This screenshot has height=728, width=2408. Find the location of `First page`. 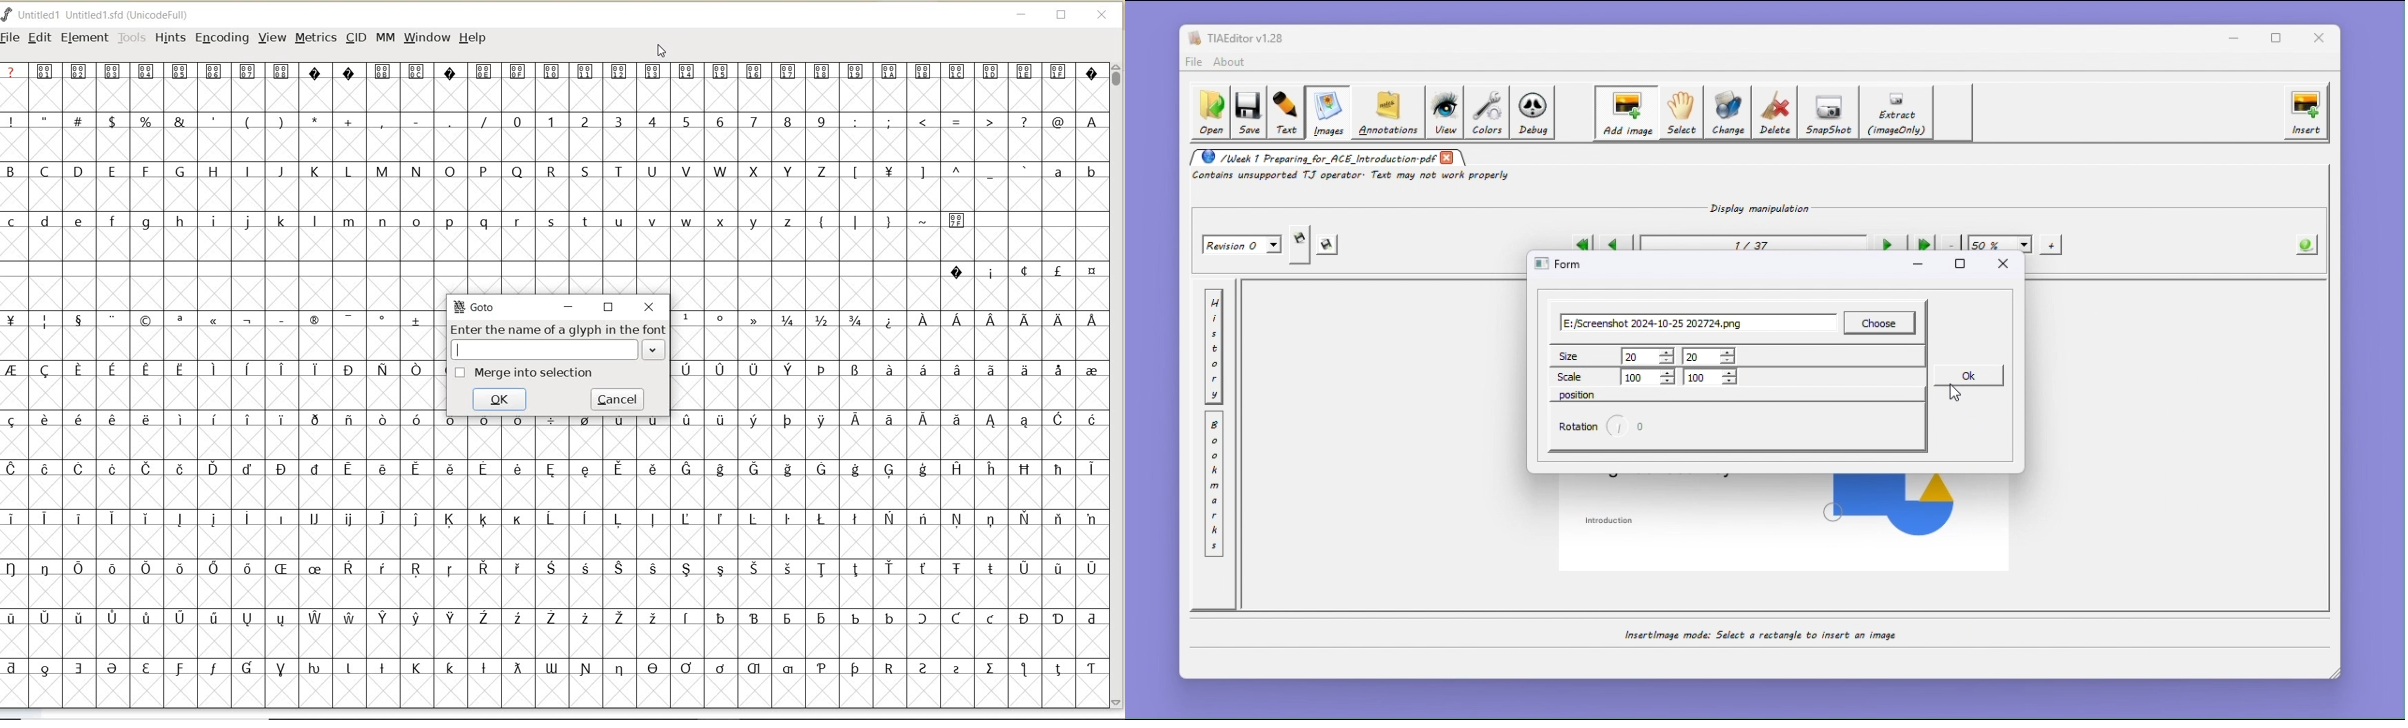

First page is located at coordinates (1581, 245).